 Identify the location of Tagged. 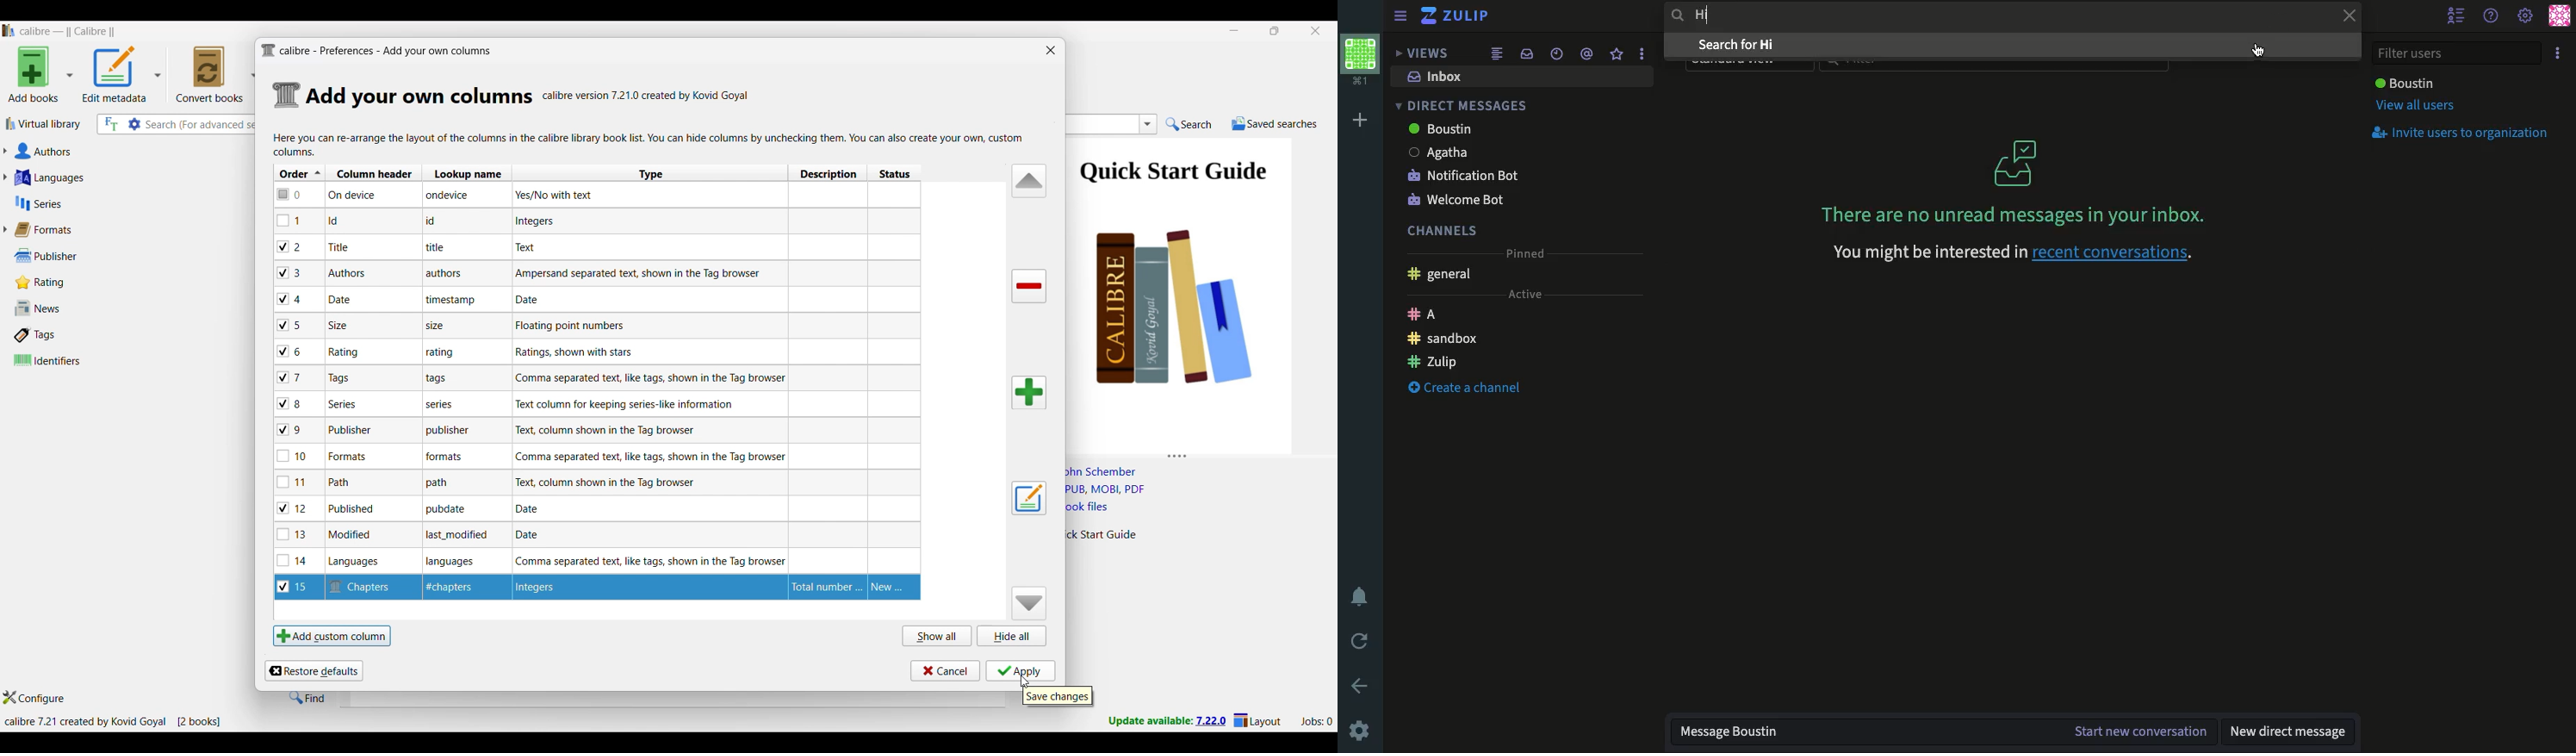
(1586, 54).